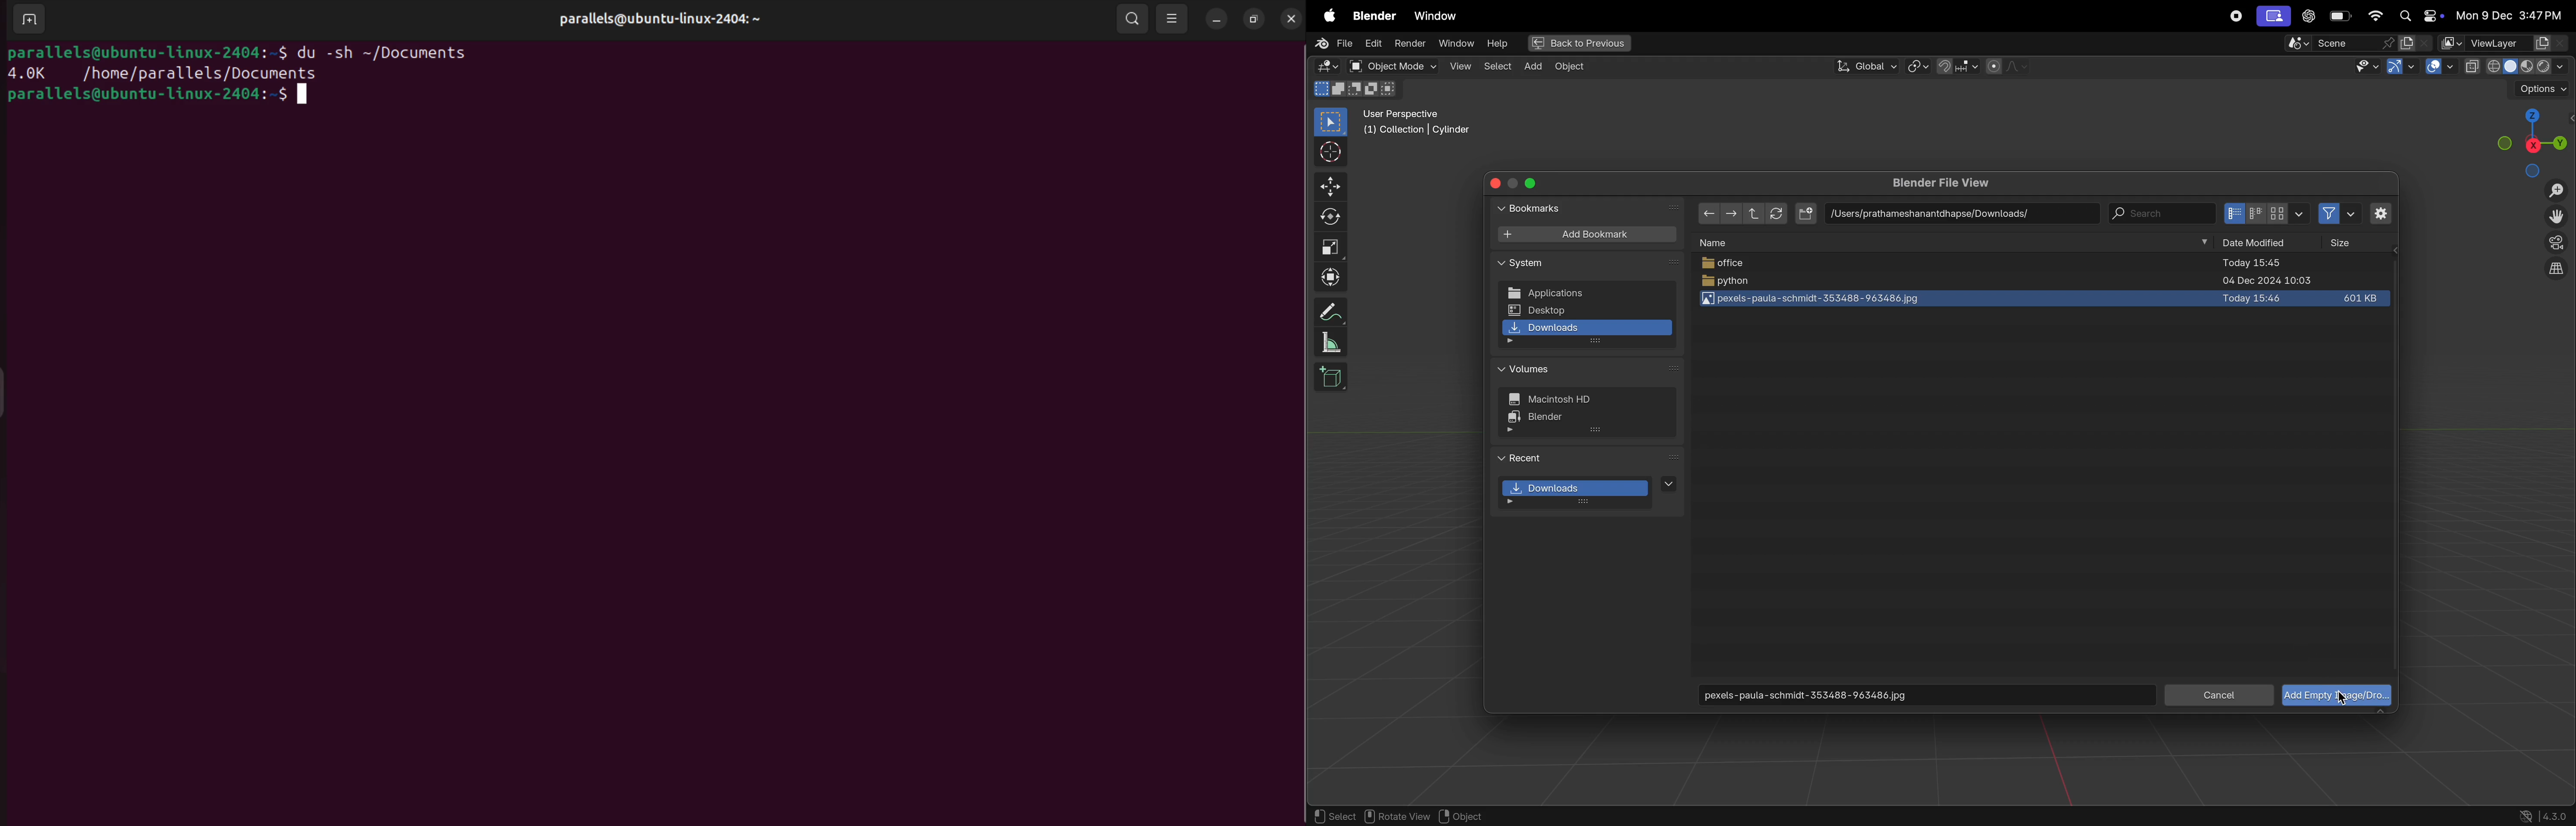  Describe the element at coordinates (1331, 377) in the screenshot. I see `3d cube` at that location.